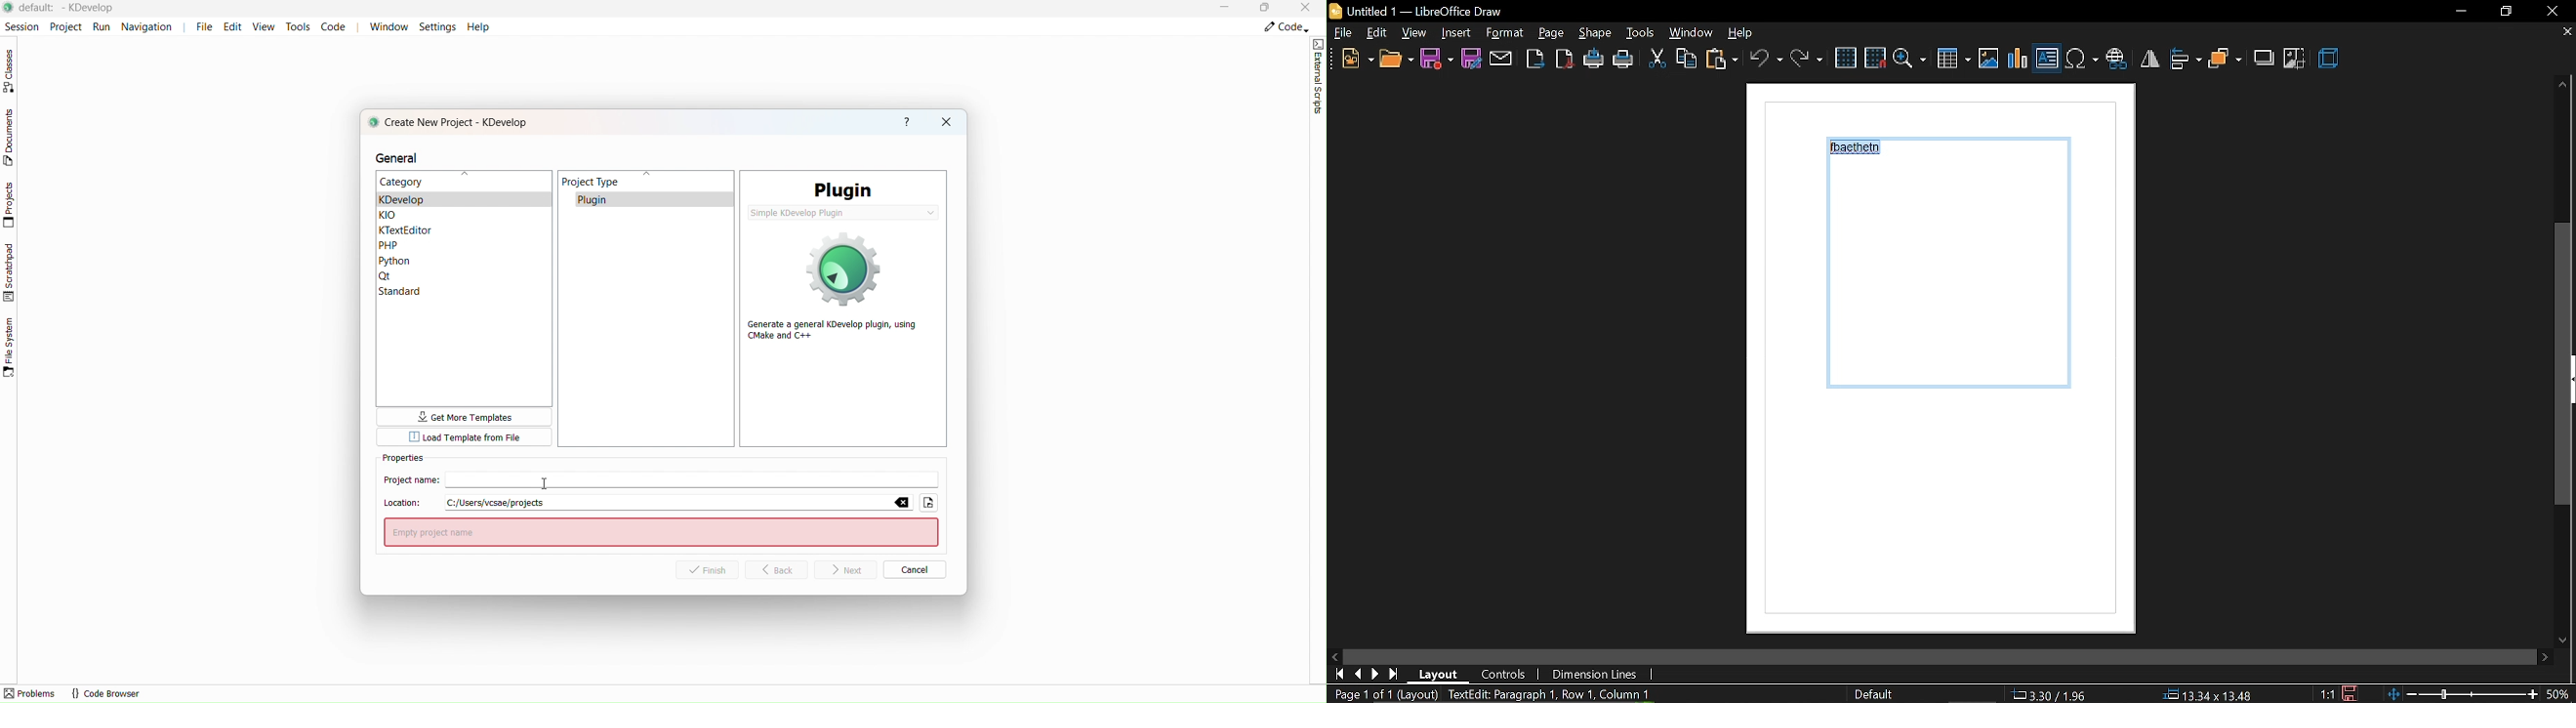 The image size is (2576, 728). I want to click on zoom, so click(1910, 58).